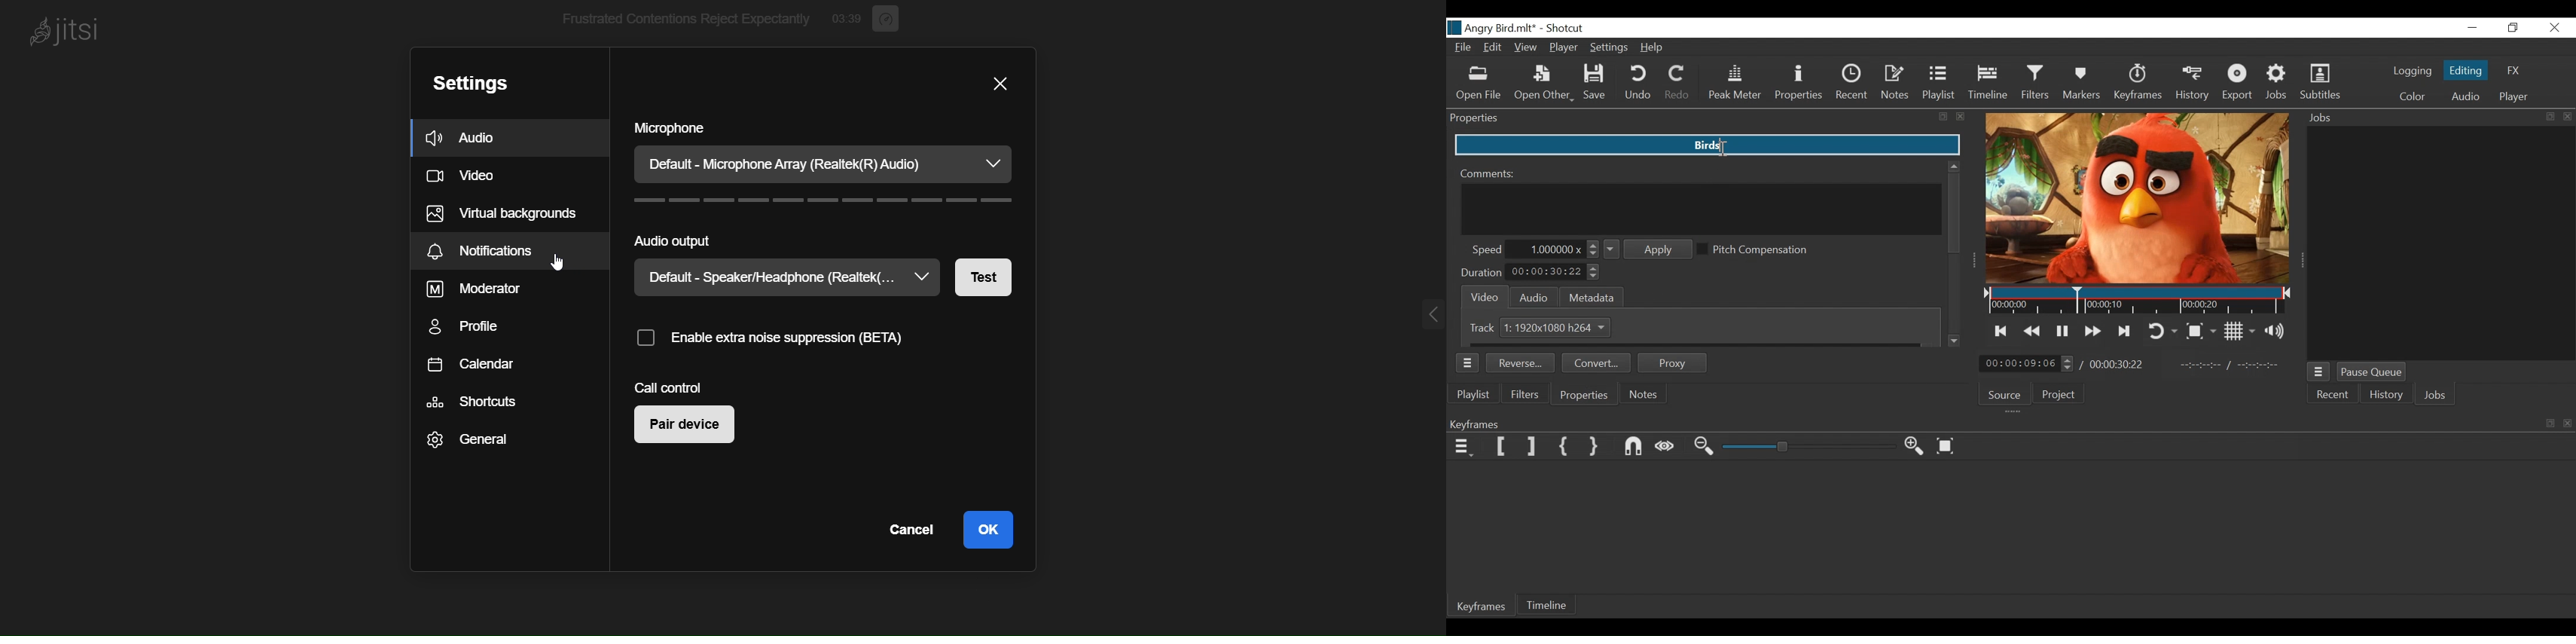 The width and height of the screenshot is (2576, 644). Describe the element at coordinates (476, 81) in the screenshot. I see `settings` at that location.